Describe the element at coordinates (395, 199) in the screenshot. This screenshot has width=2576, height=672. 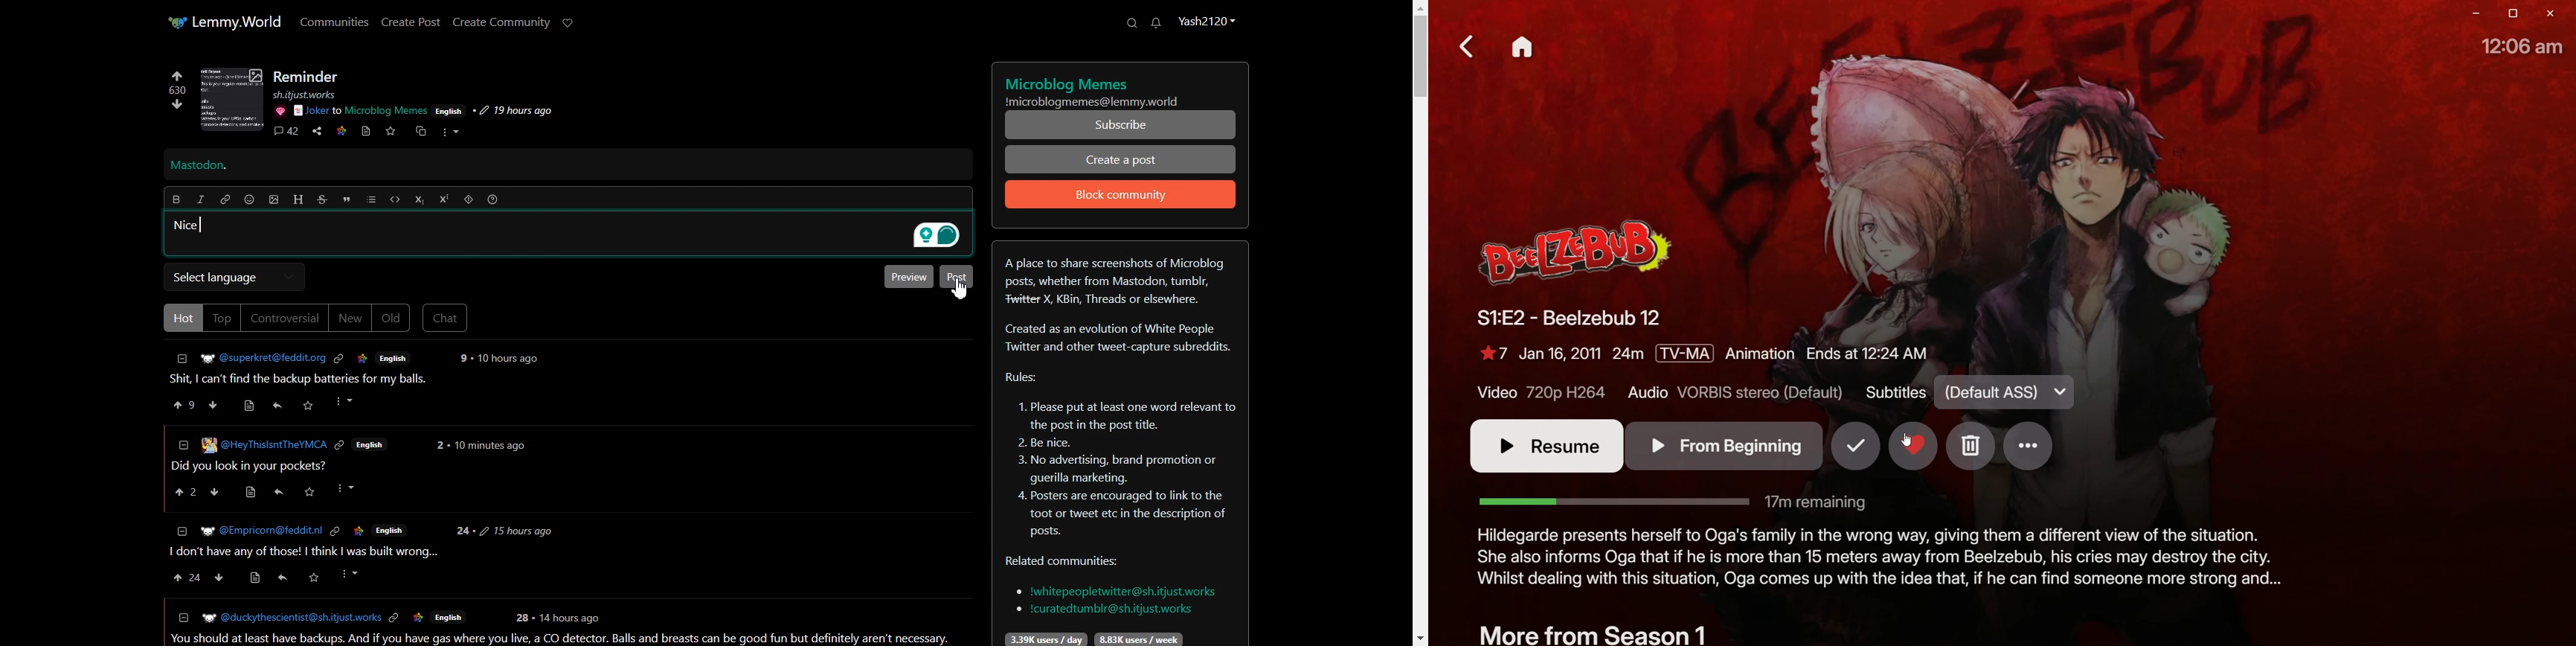
I see `Code` at that location.